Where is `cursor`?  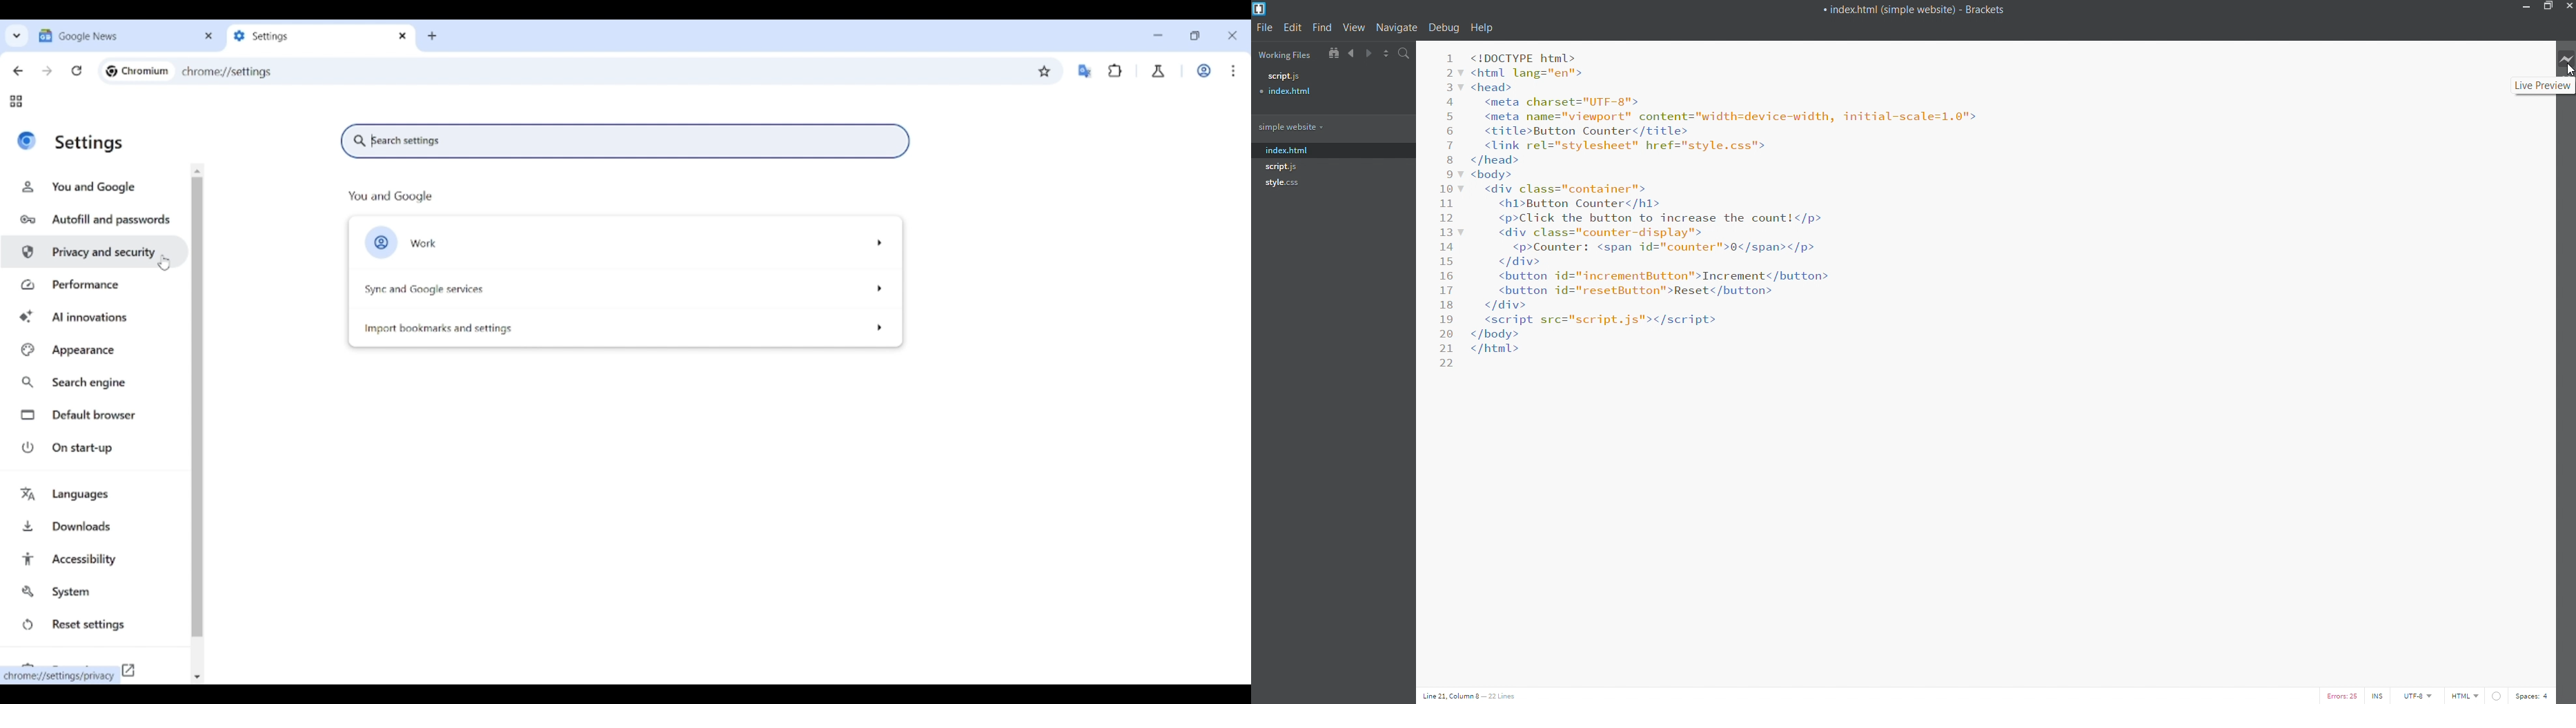 cursor is located at coordinates (2568, 70).